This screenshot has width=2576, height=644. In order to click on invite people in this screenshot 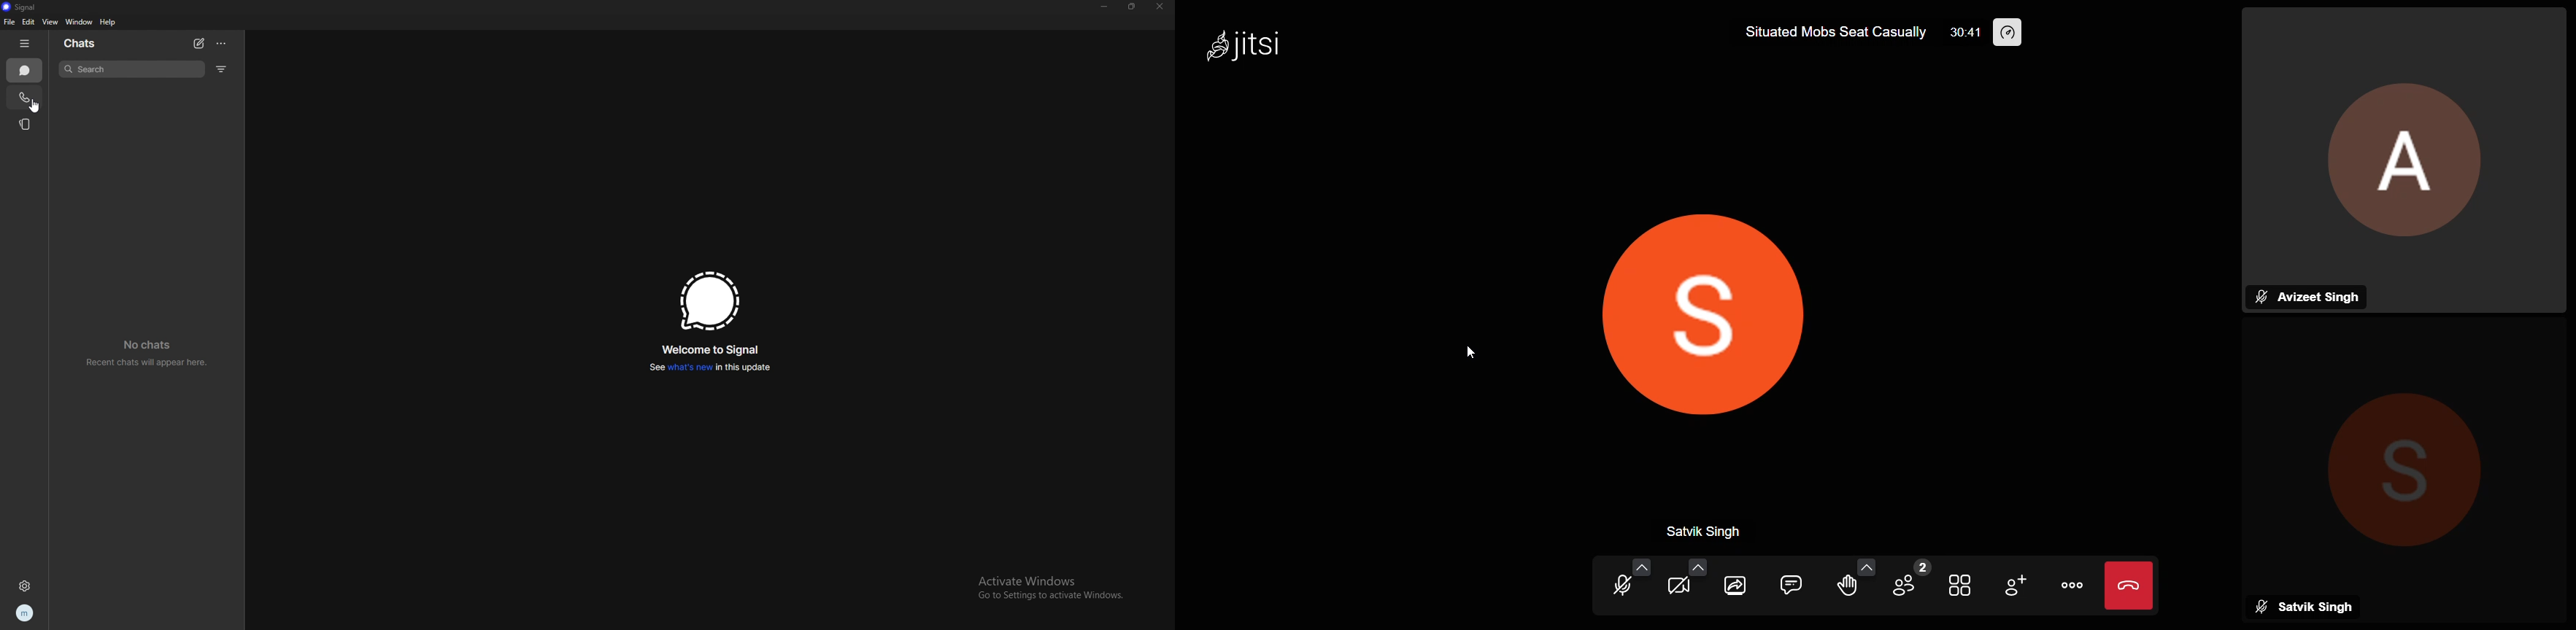, I will do `click(2018, 585)`.